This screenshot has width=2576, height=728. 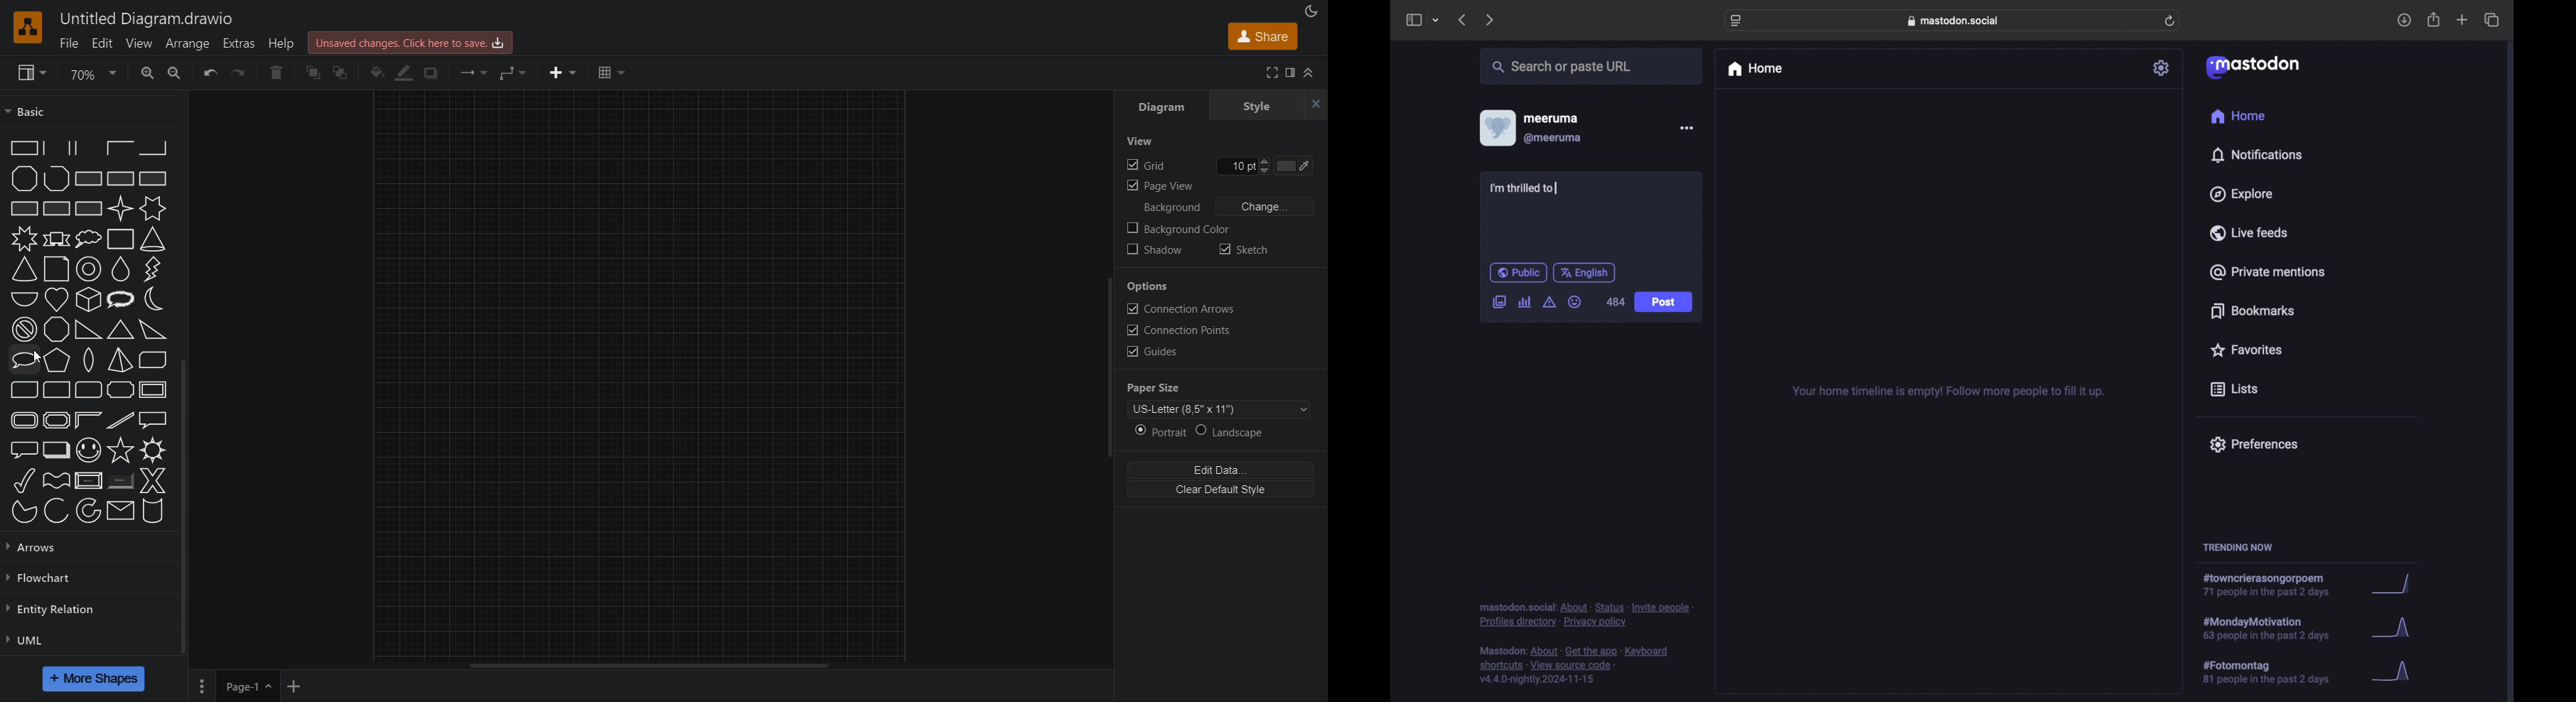 I want to click on Diagnol Strip Rectangle, so click(x=152, y=361).